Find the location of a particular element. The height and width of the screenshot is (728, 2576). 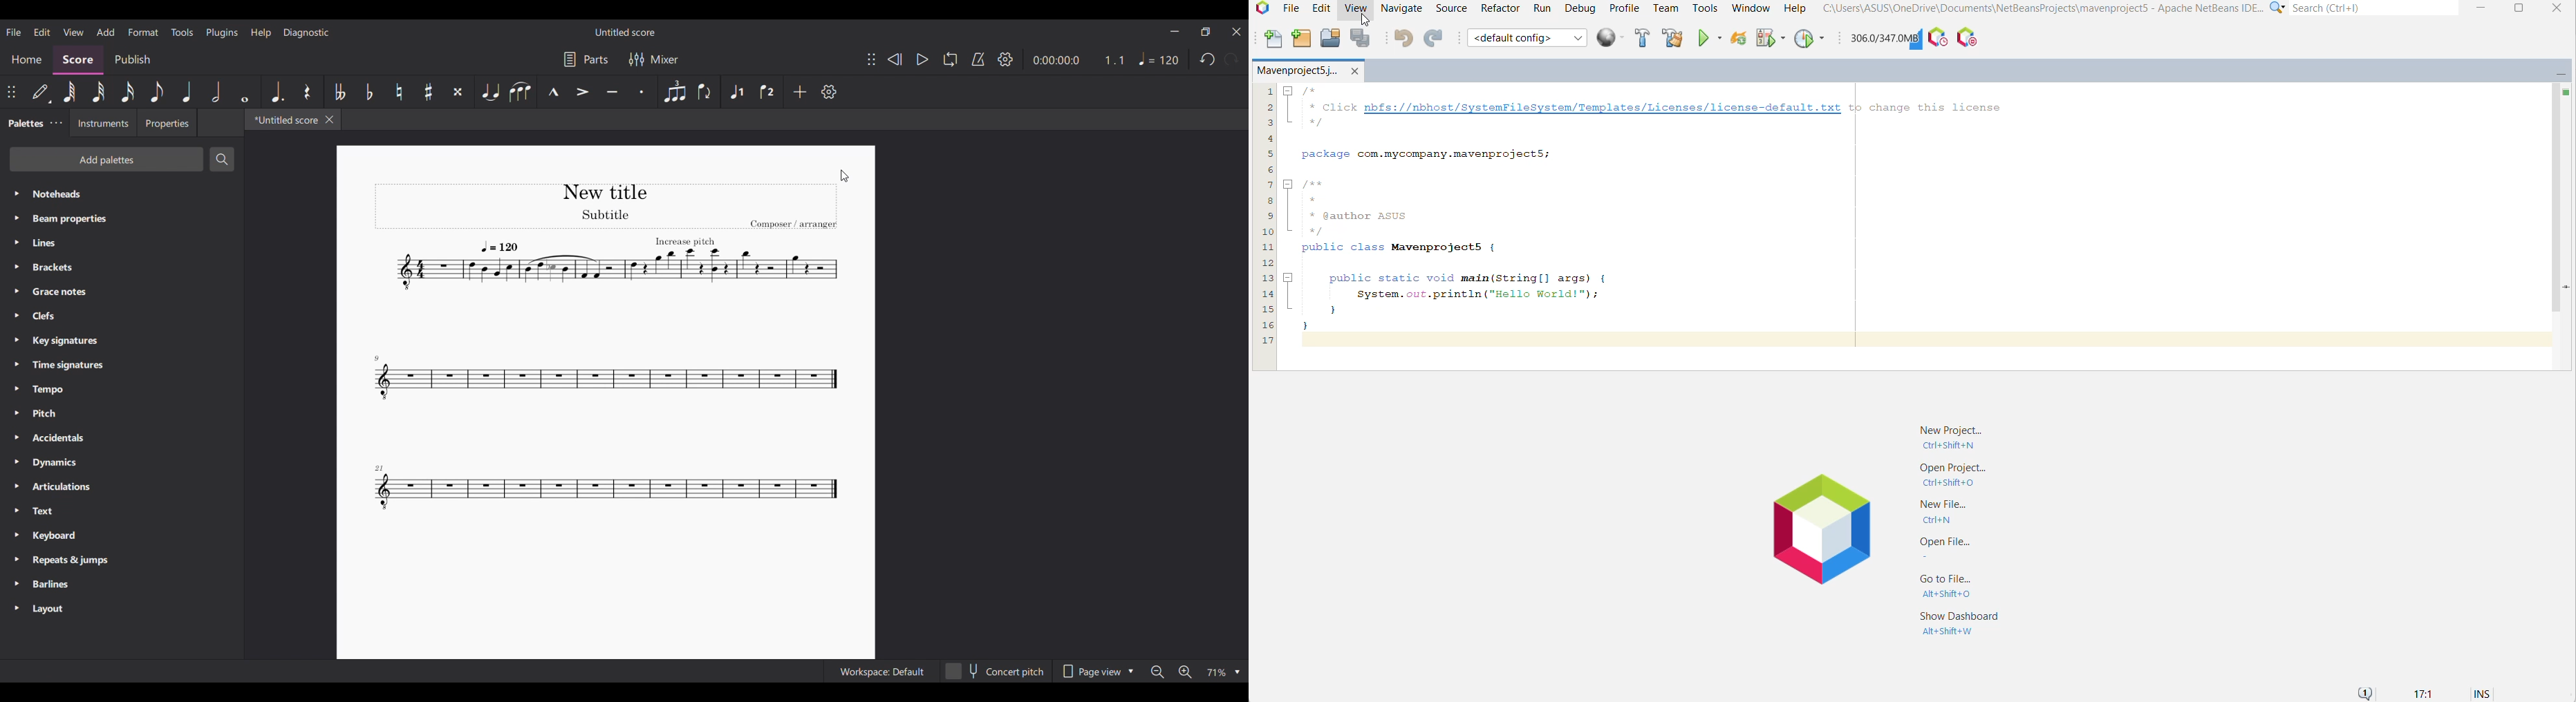

Workspace: Default is located at coordinates (881, 671).